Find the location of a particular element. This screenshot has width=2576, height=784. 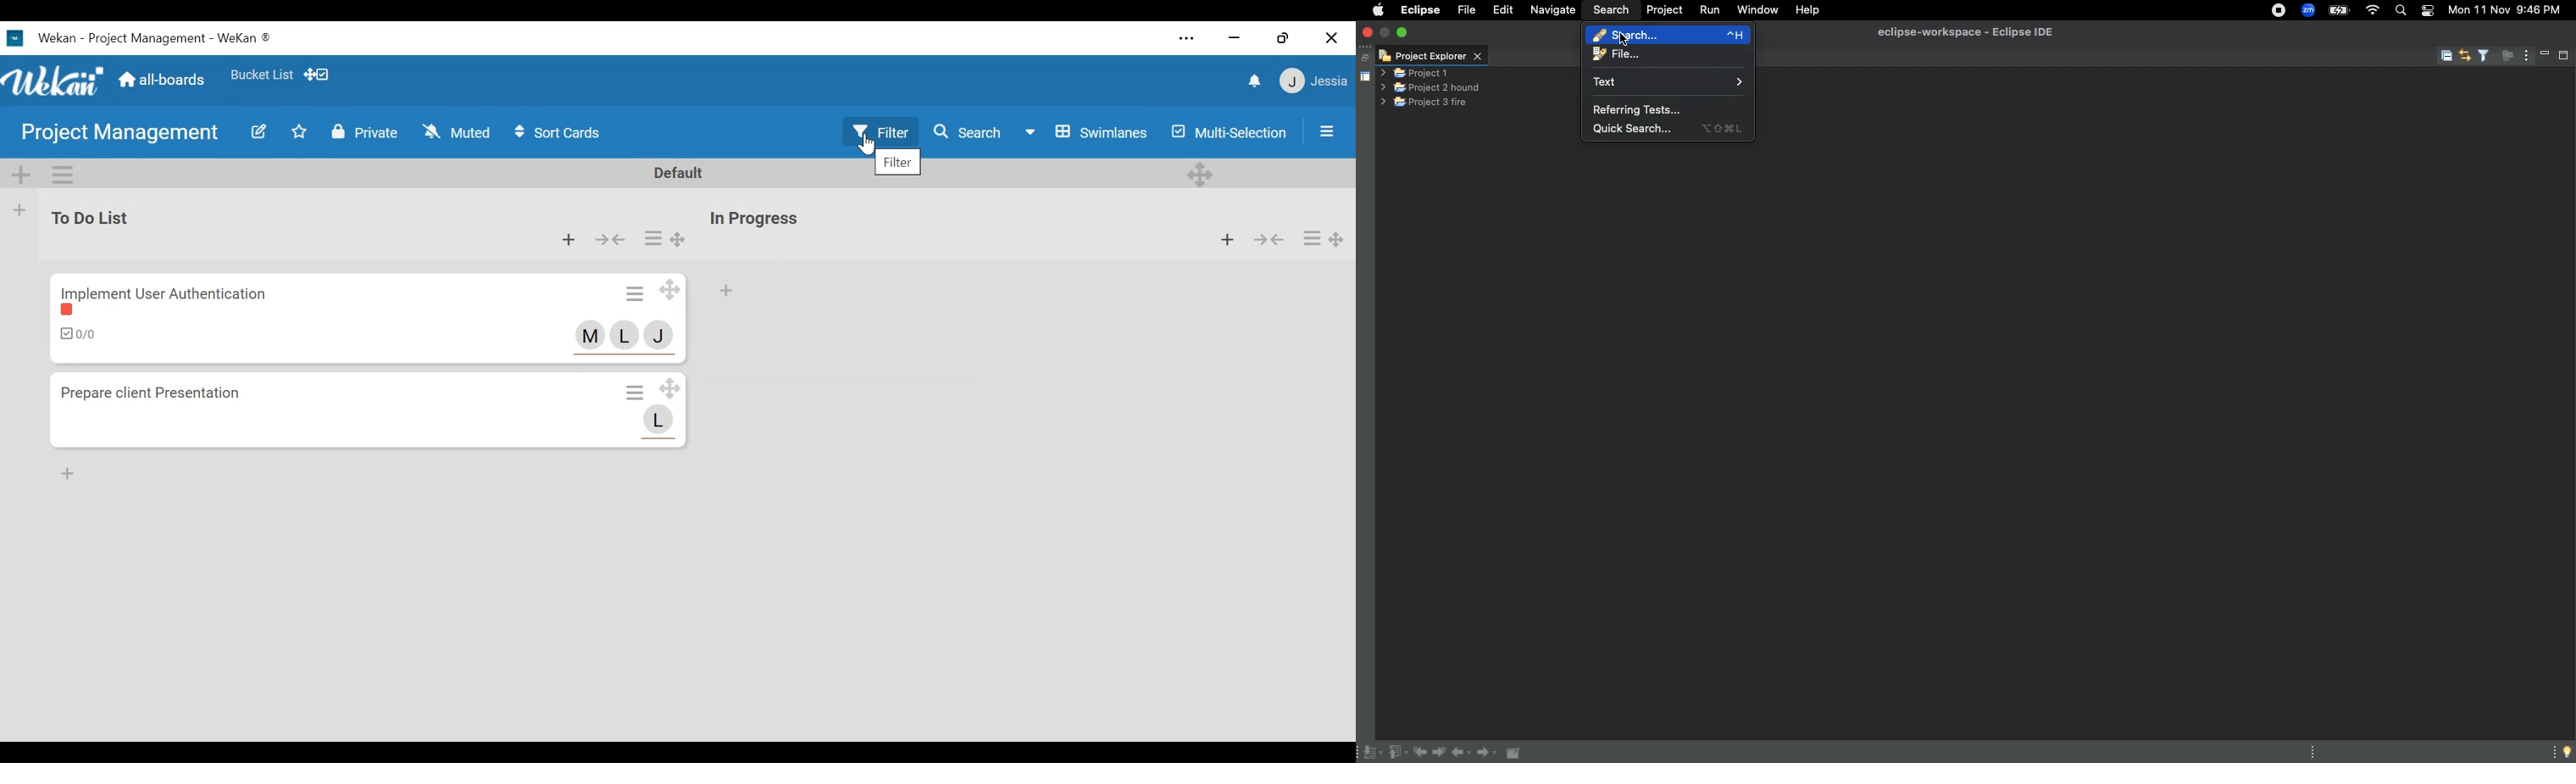

Edit is located at coordinates (1507, 12).